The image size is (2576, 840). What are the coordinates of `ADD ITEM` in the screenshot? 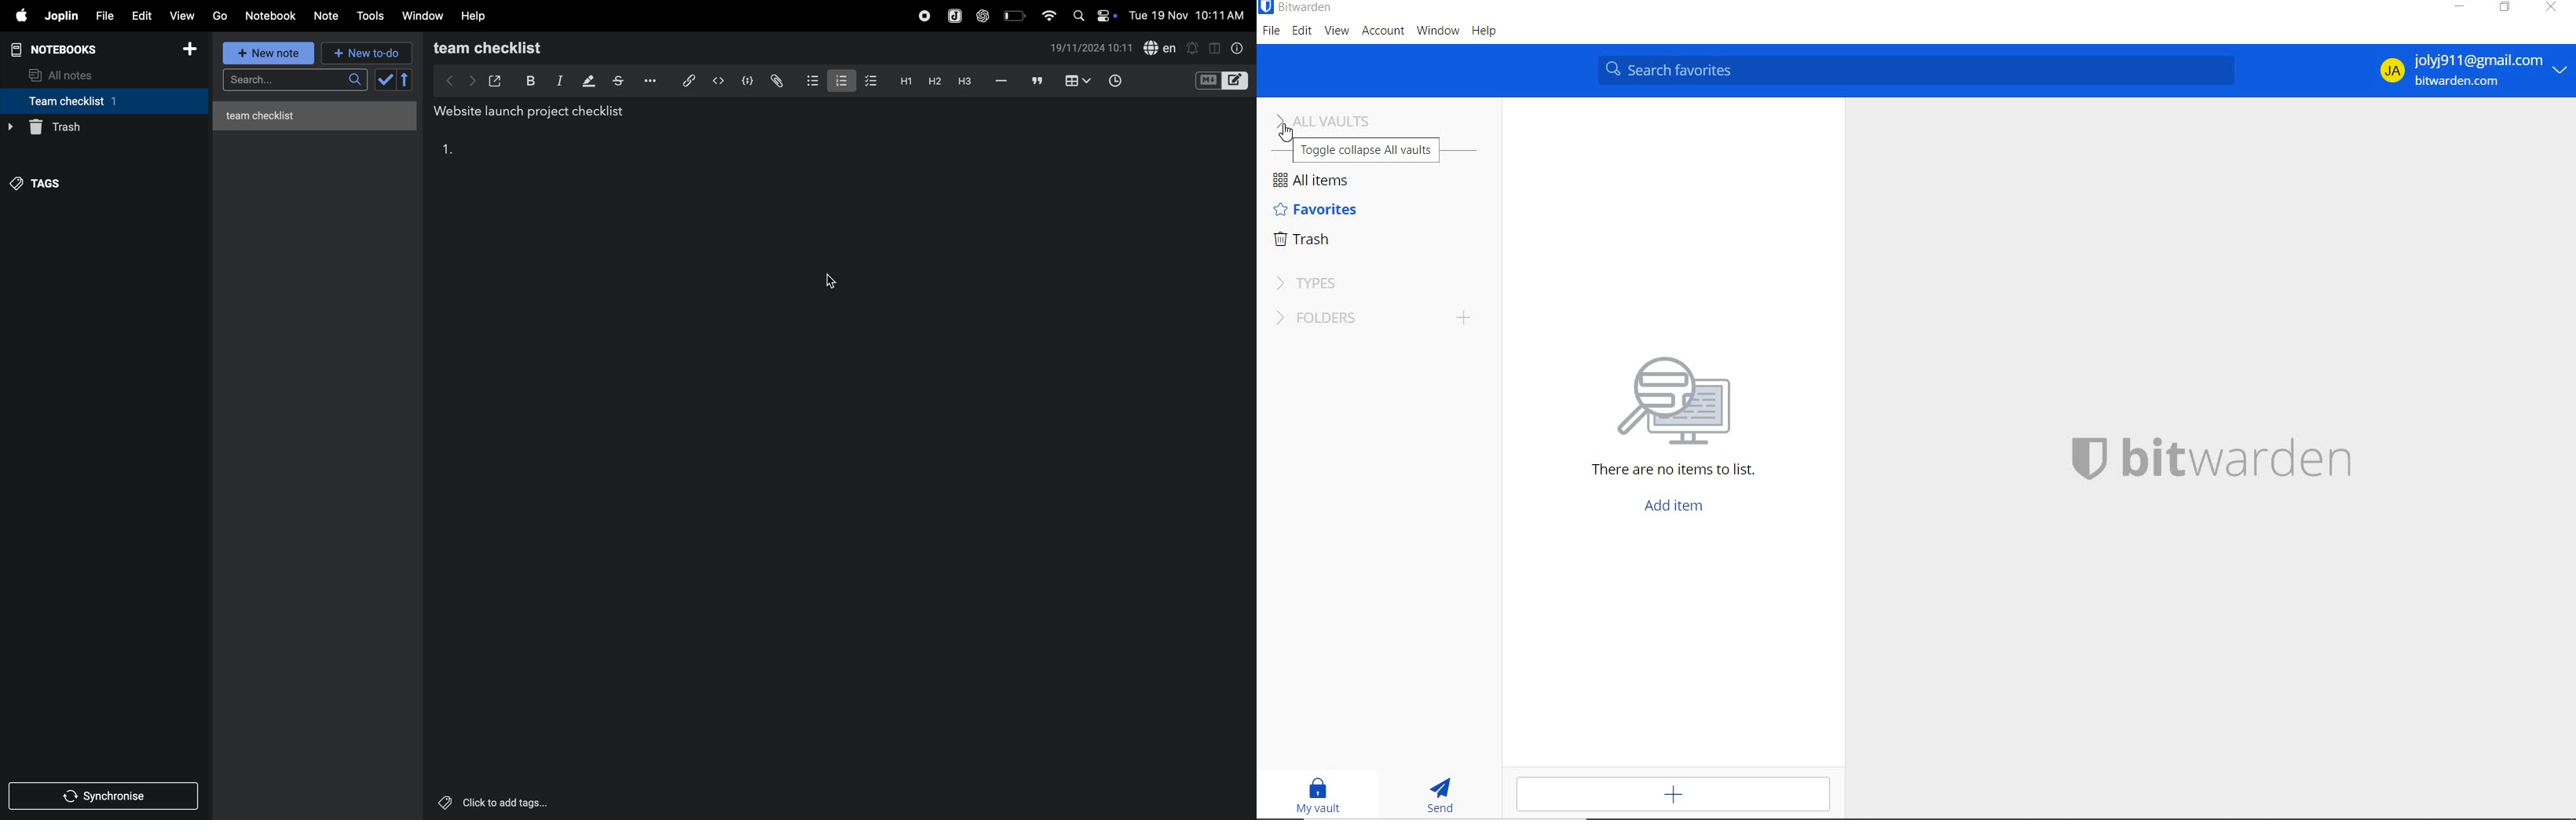 It's located at (1678, 794).